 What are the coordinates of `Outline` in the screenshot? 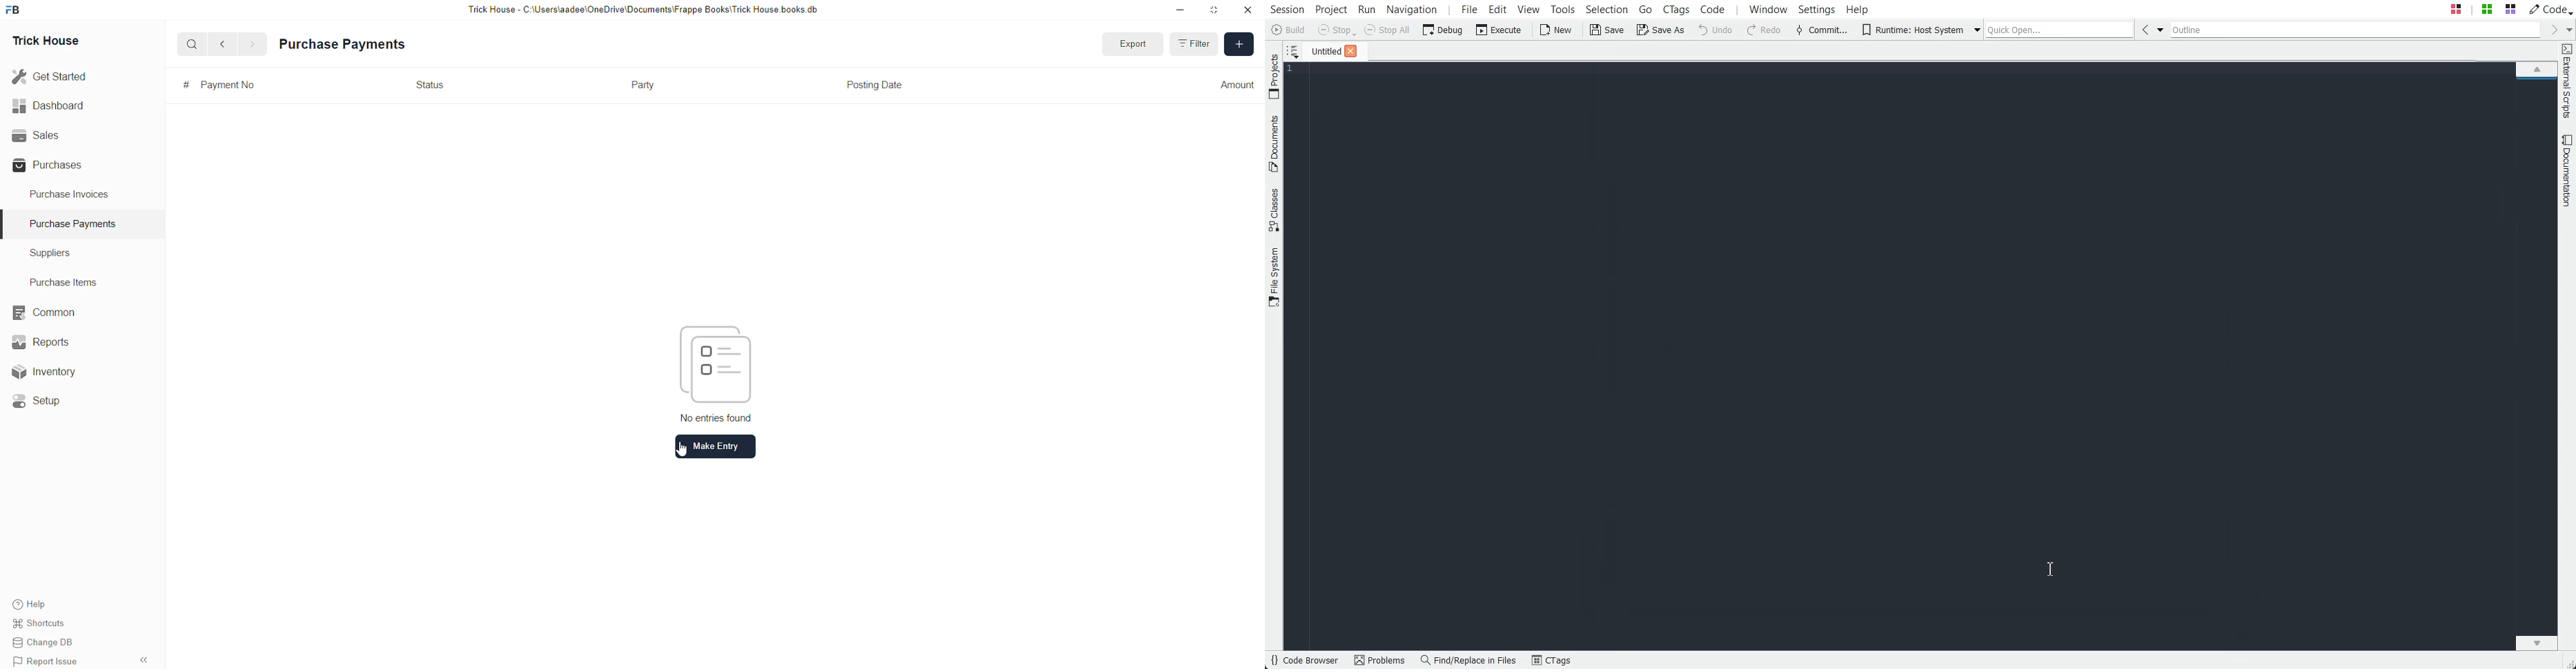 It's located at (2356, 30).